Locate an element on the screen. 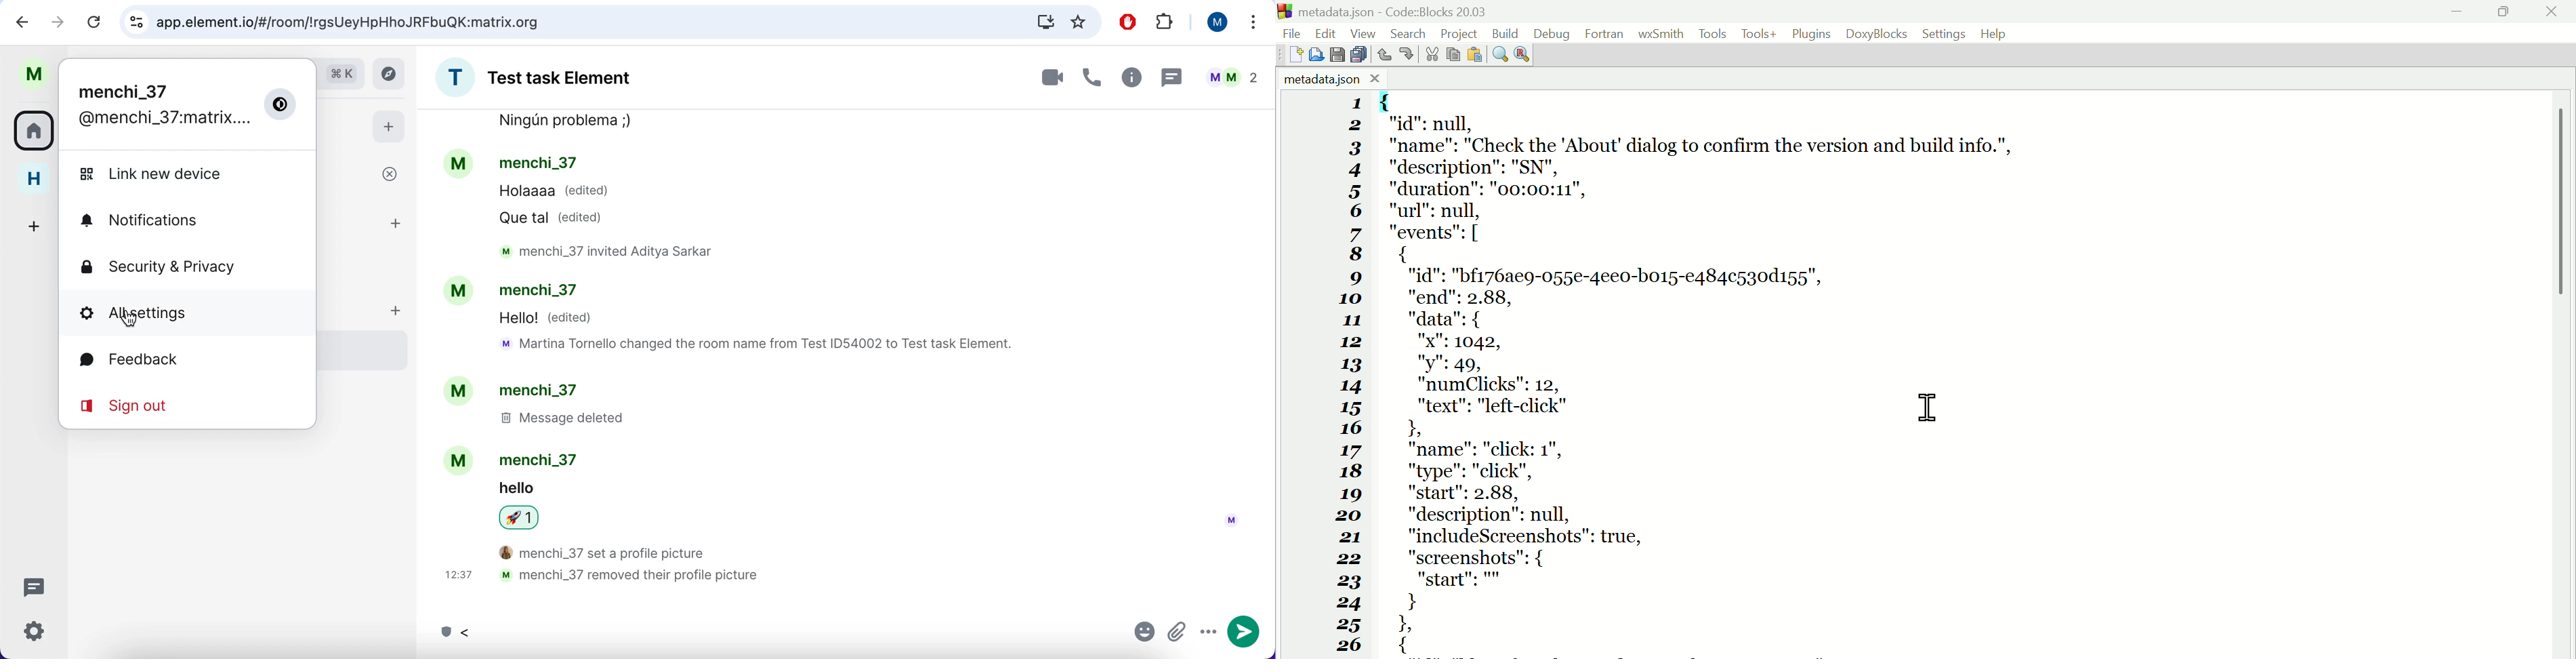 Image resolution: width=2576 pixels, height=672 pixels.  is located at coordinates (767, 637).